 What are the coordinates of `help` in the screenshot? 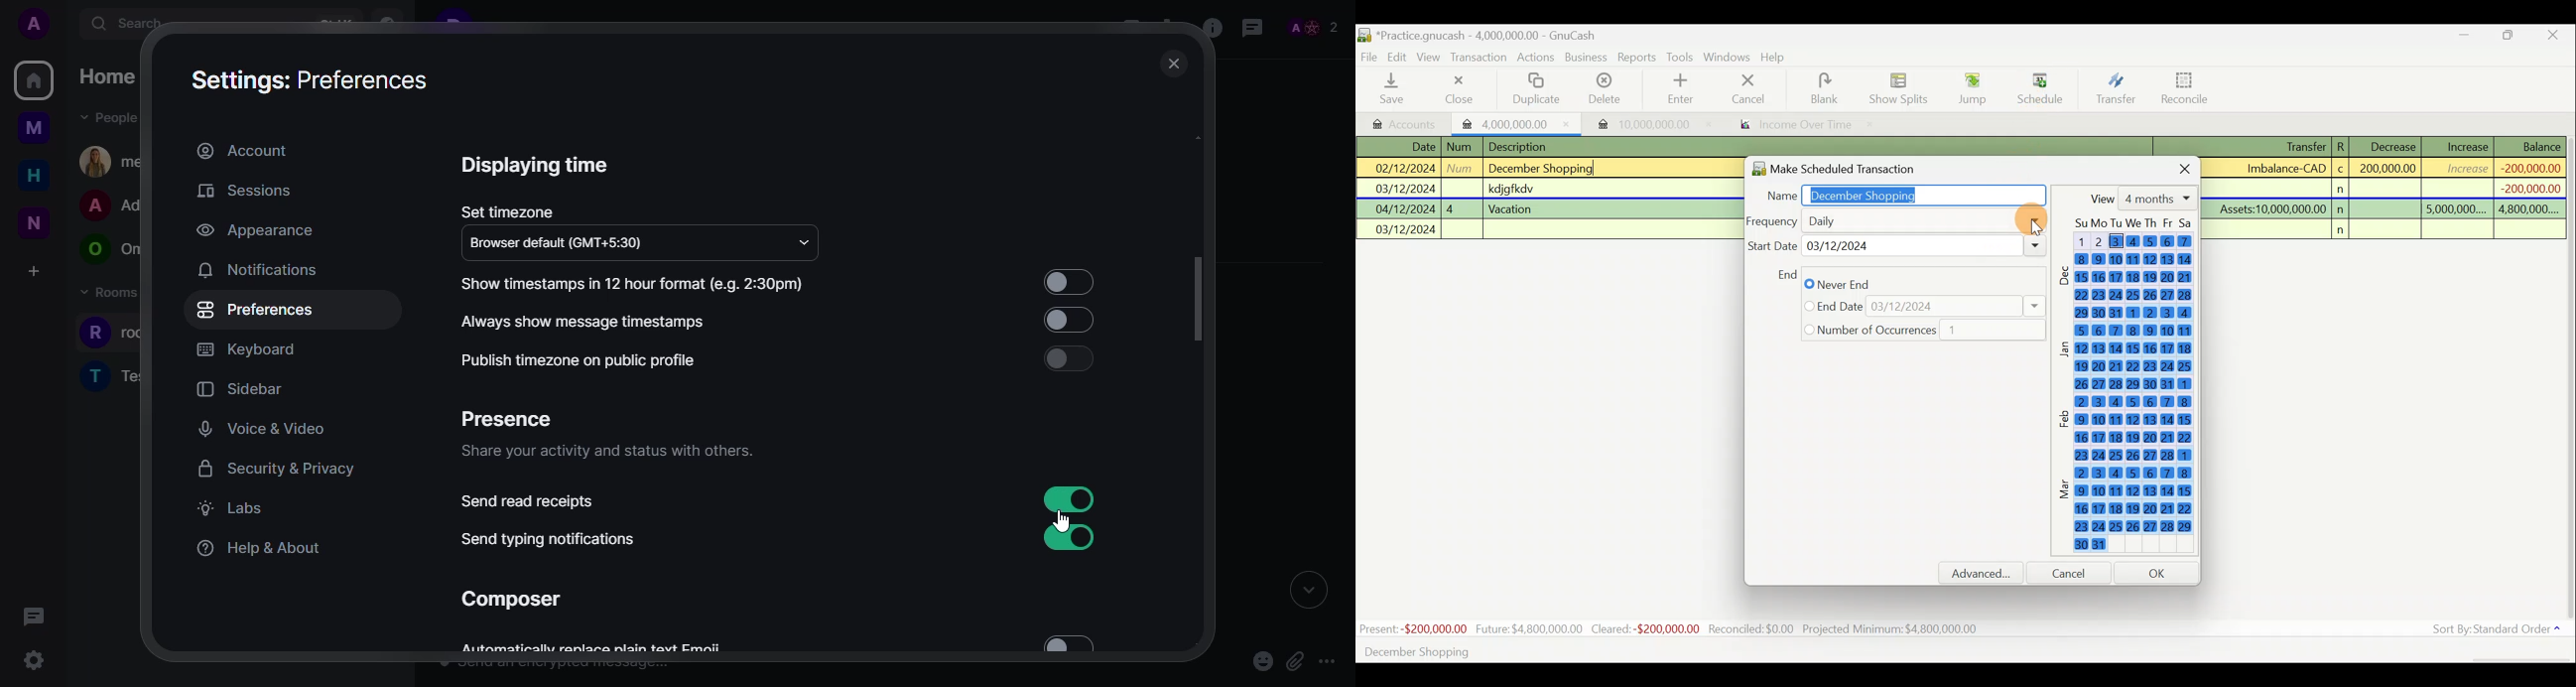 It's located at (261, 545).